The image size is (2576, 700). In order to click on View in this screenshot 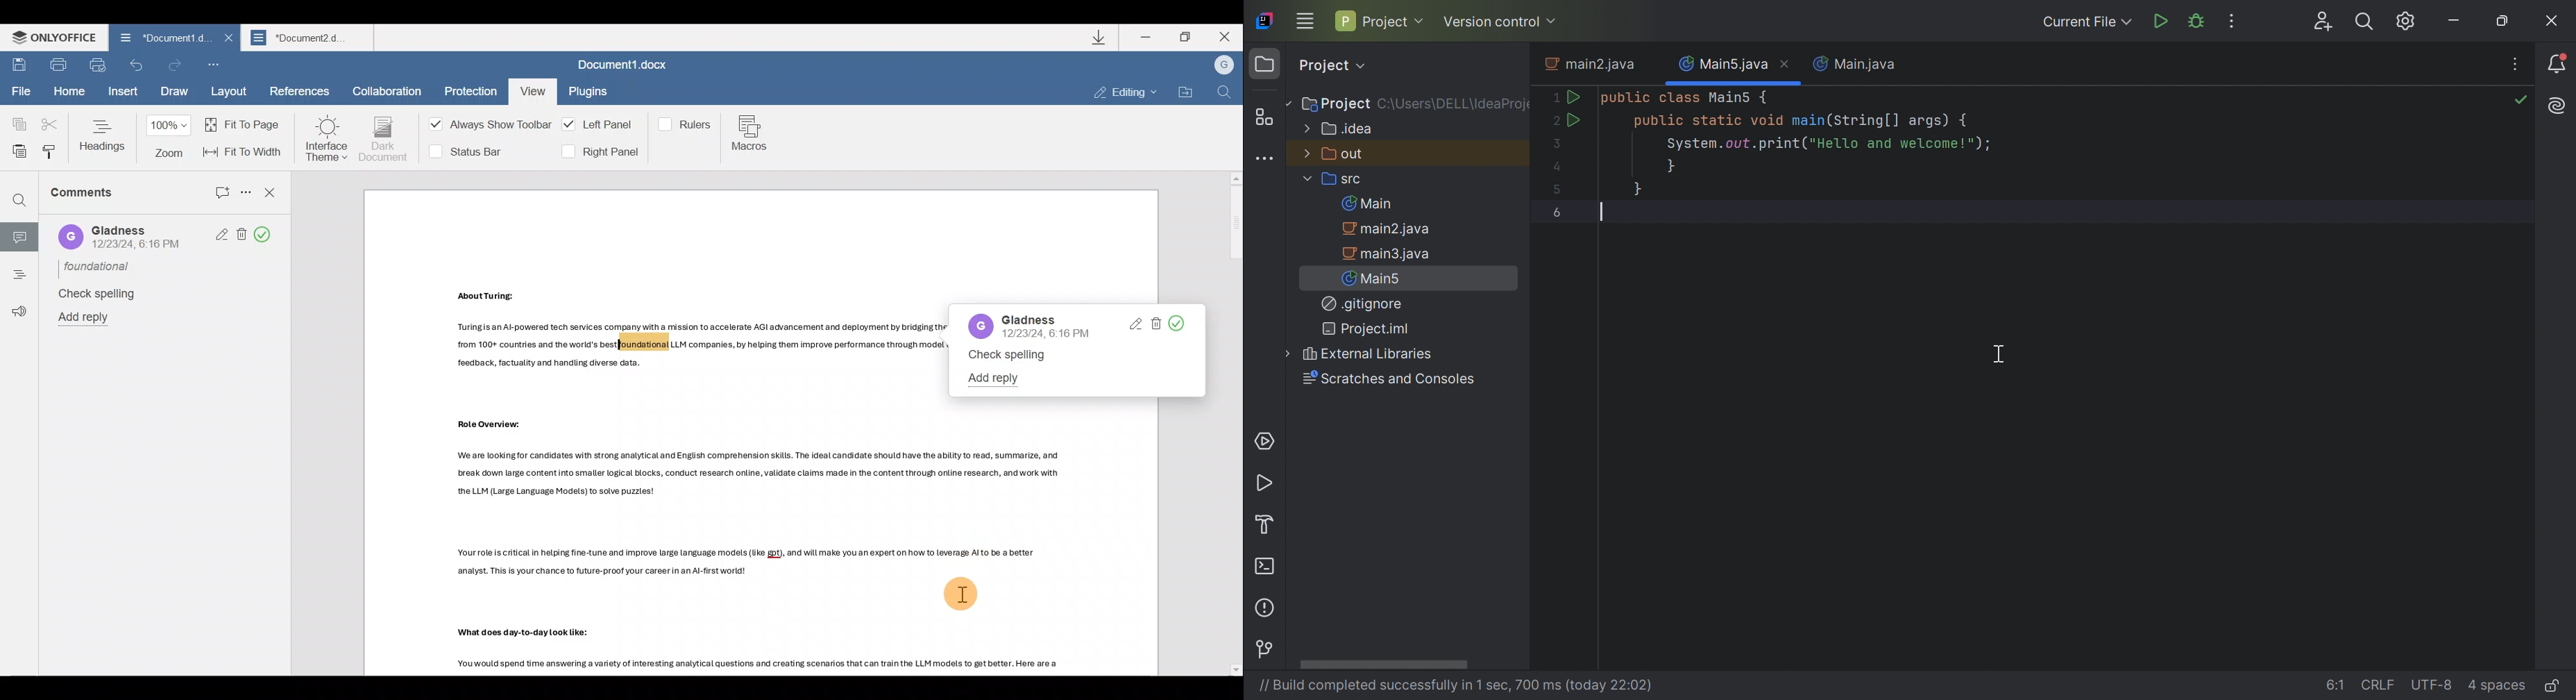, I will do `click(531, 89)`.